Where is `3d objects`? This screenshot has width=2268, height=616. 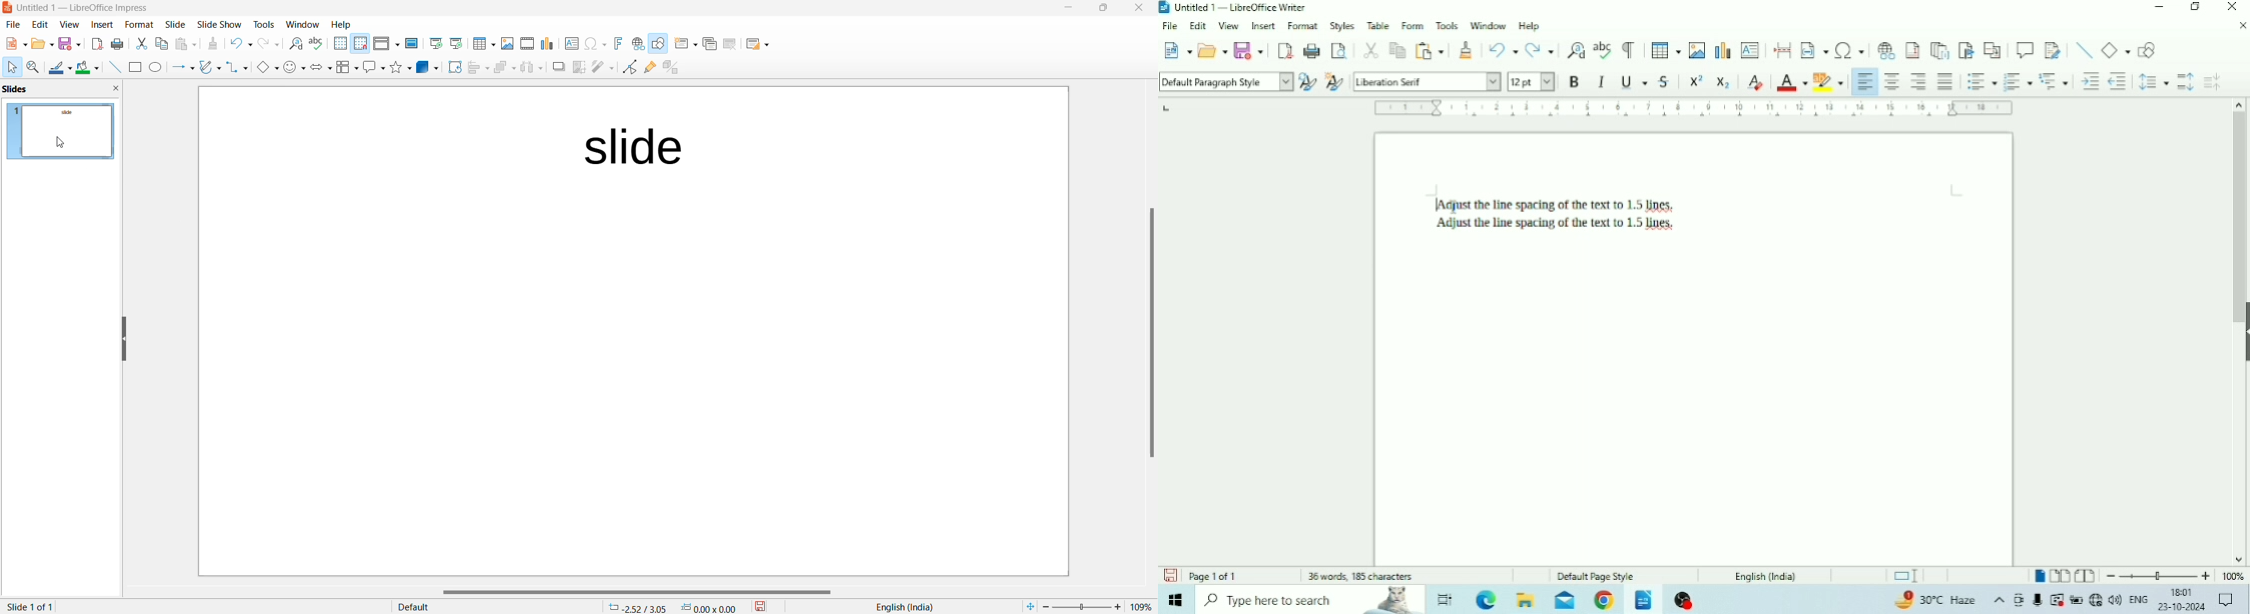 3d objects is located at coordinates (428, 67).